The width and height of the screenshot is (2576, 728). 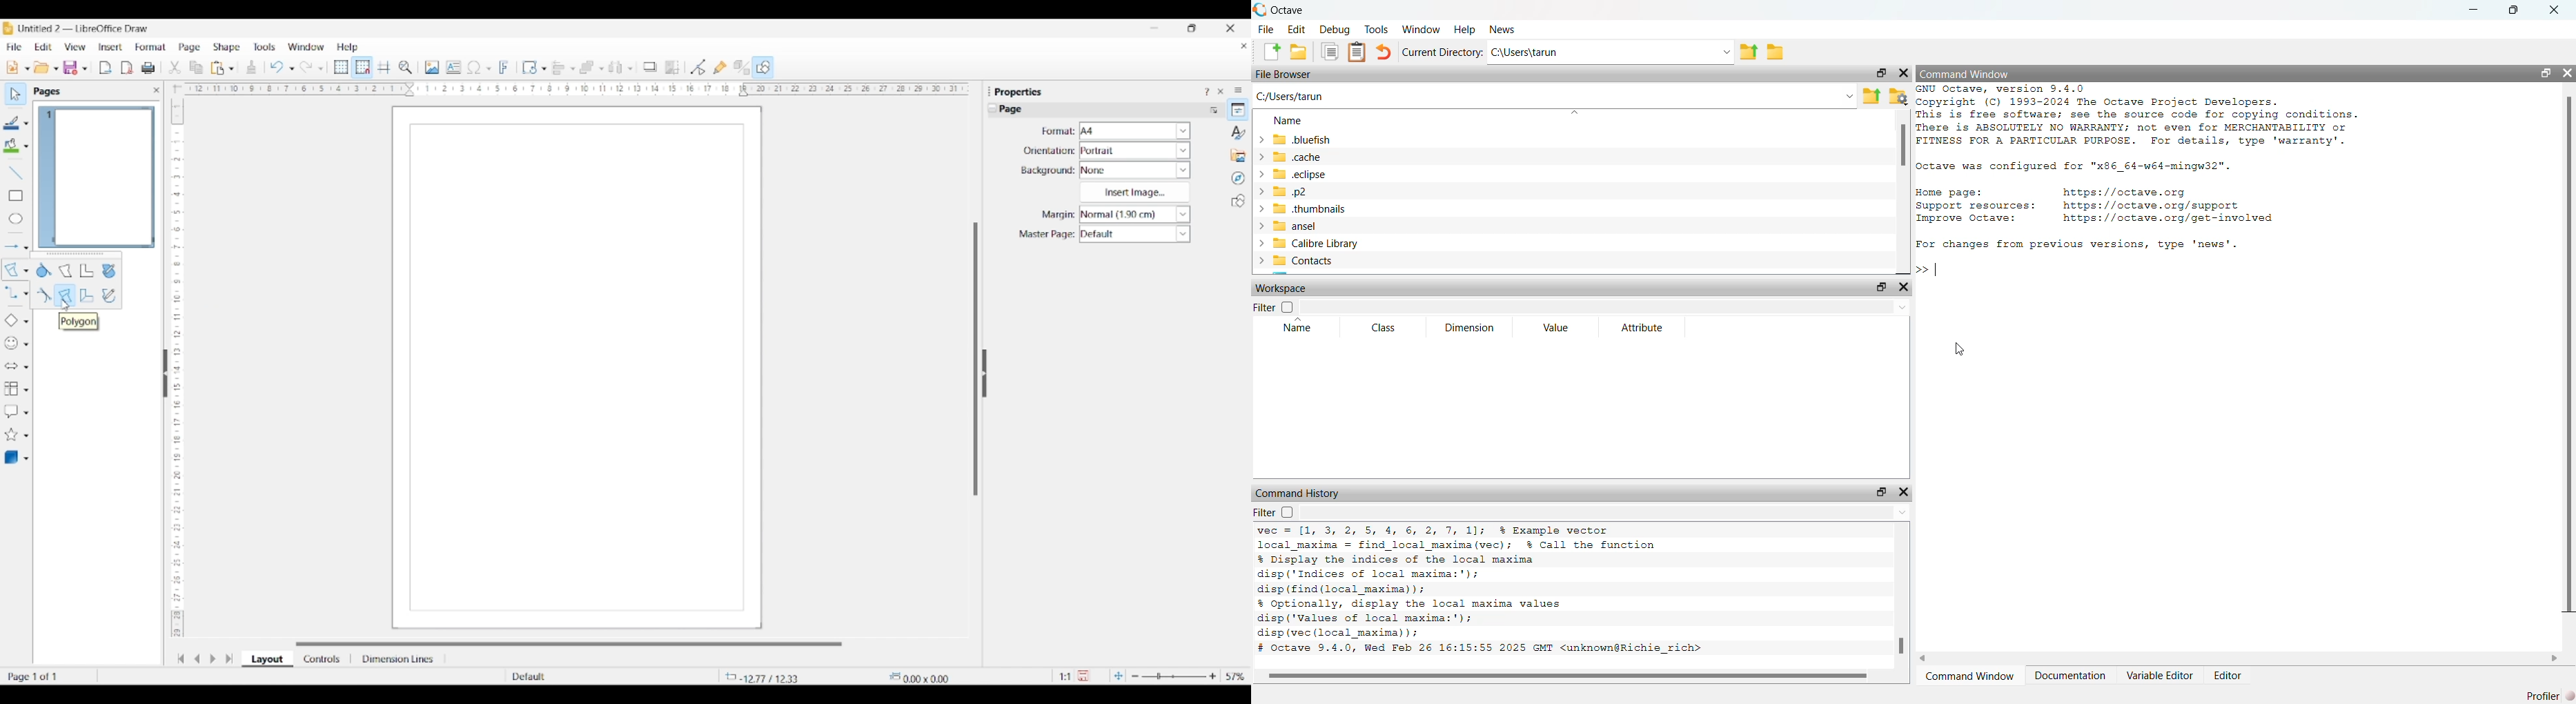 What do you see at coordinates (11, 145) in the screenshot?
I see `Selected fill color` at bounding box center [11, 145].